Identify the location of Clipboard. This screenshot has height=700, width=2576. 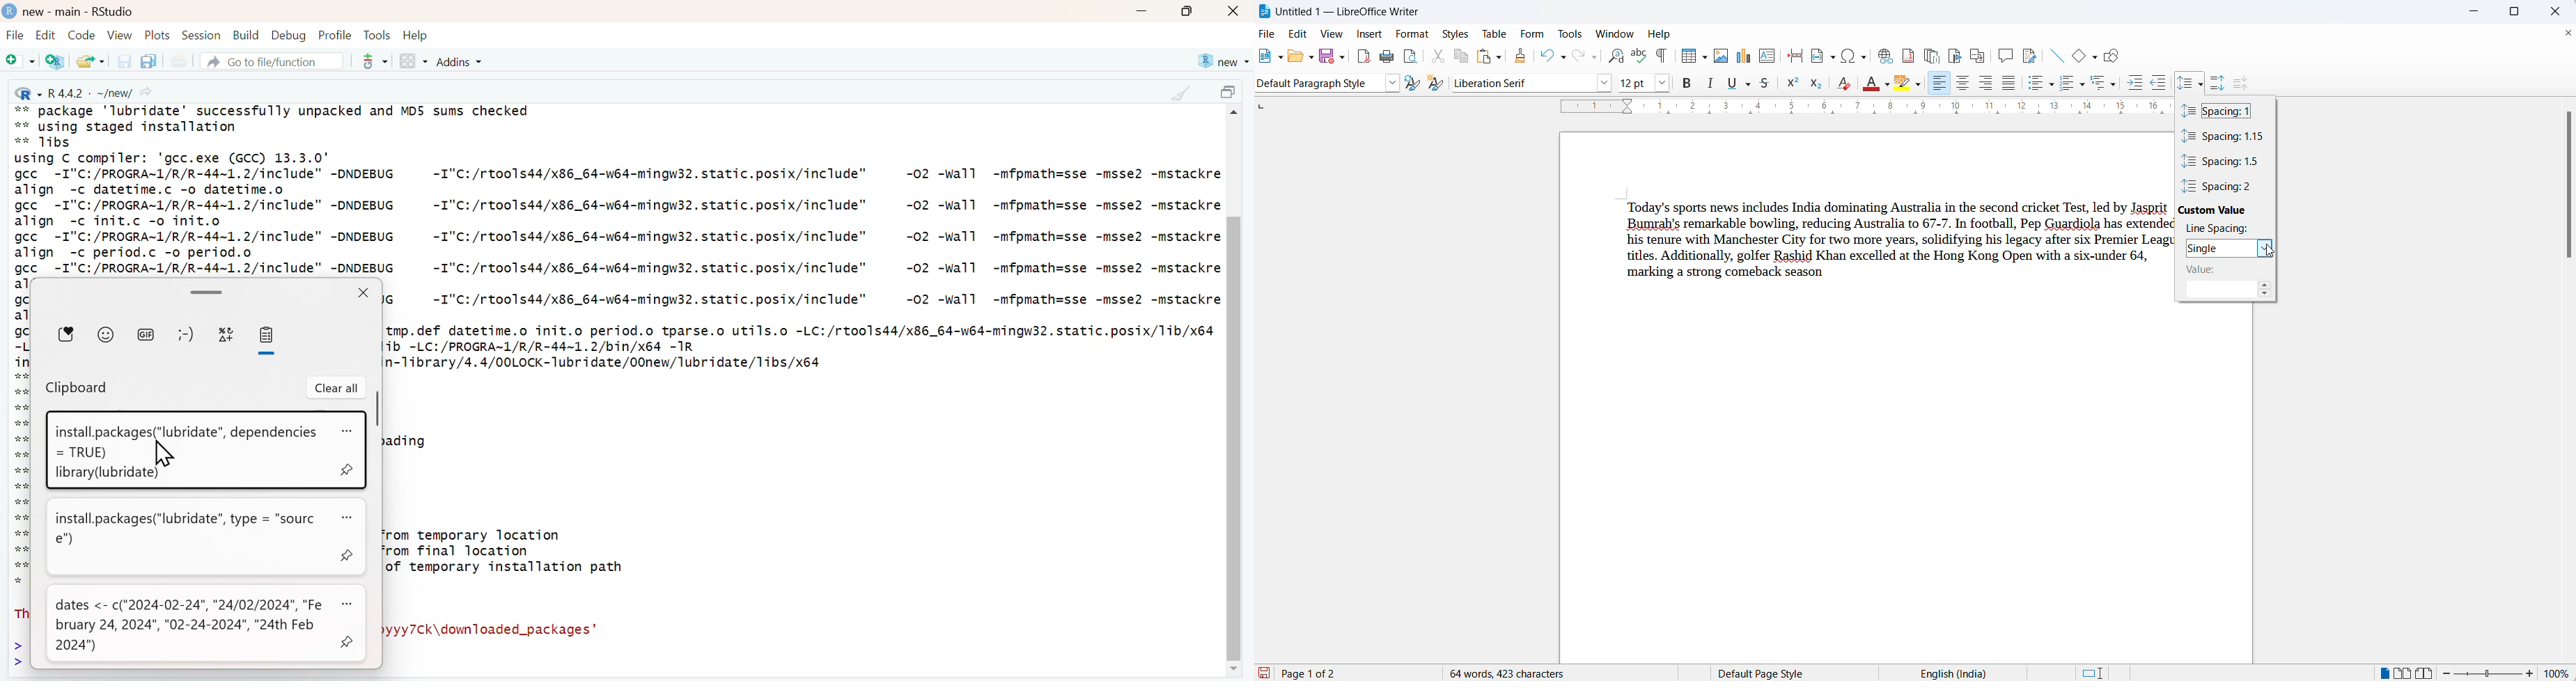
(78, 389).